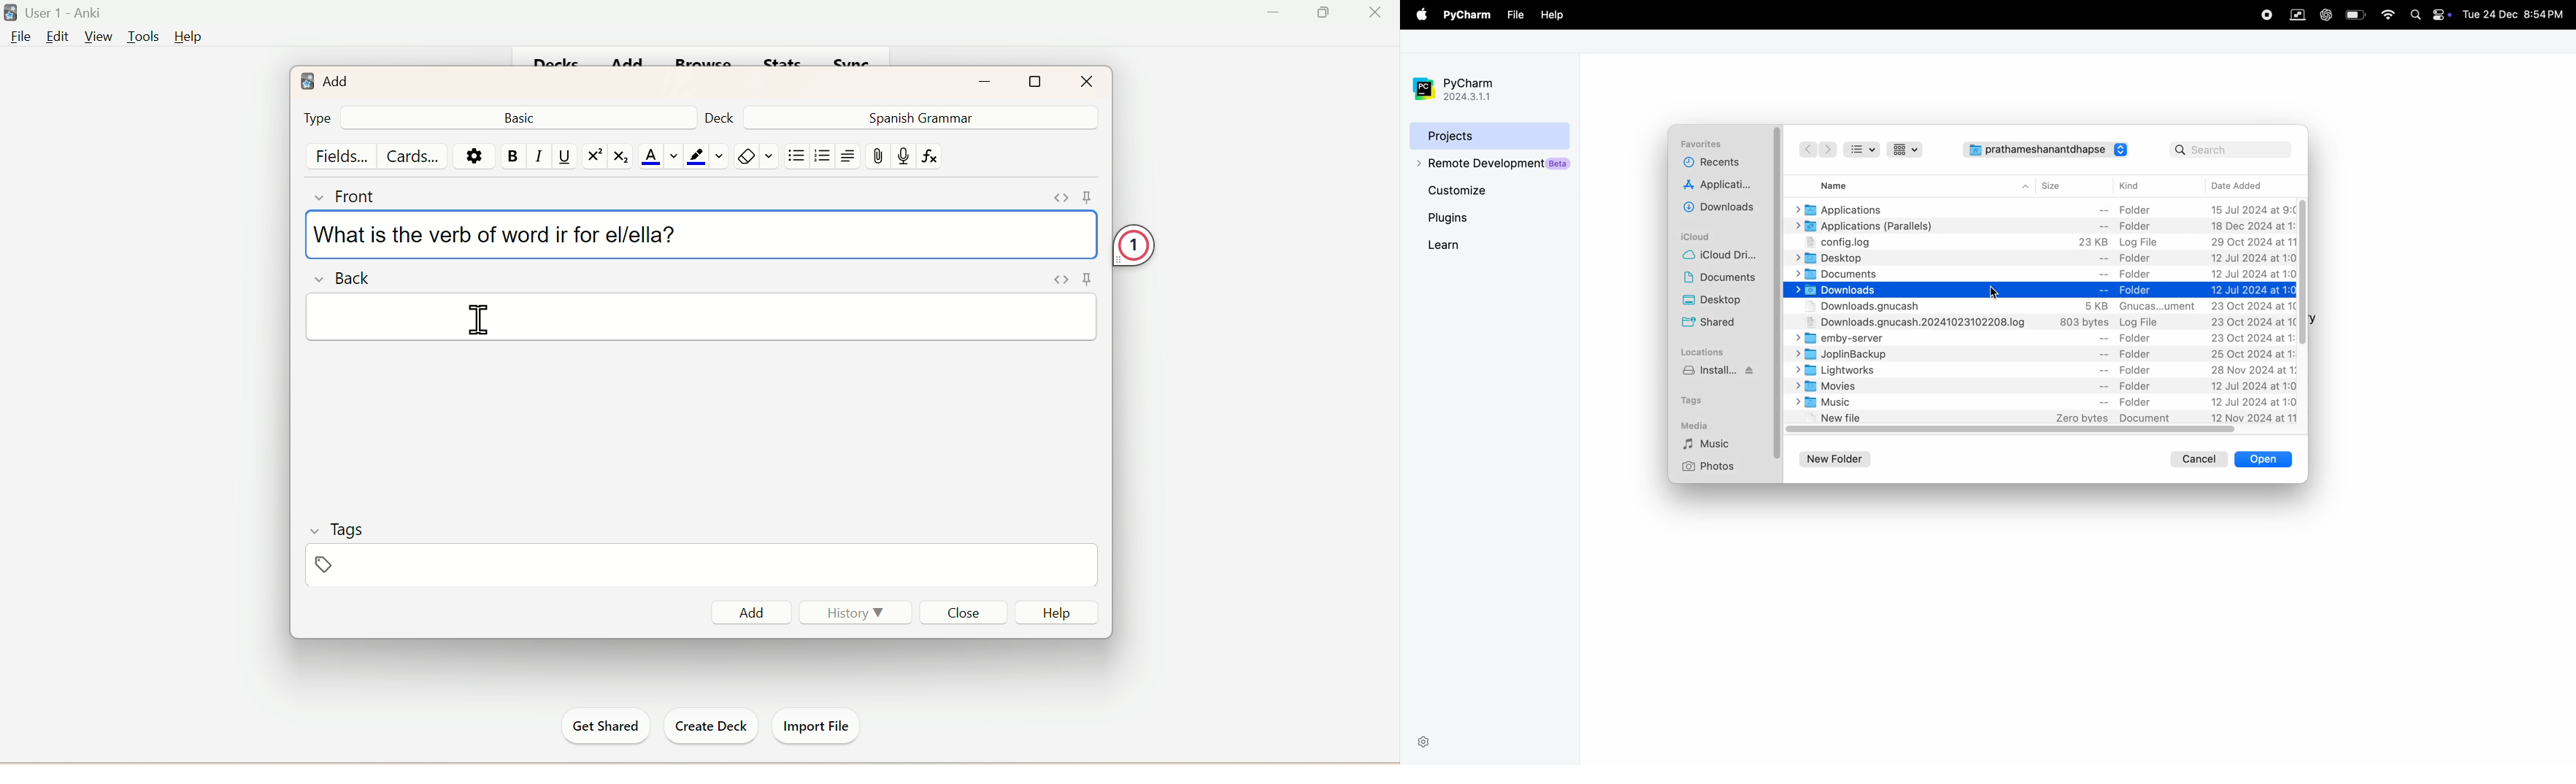 This screenshot has height=784, width=2576. Describe the element at coordinates (1037, 81) in the screenshot. I see `Maximize` at that location.